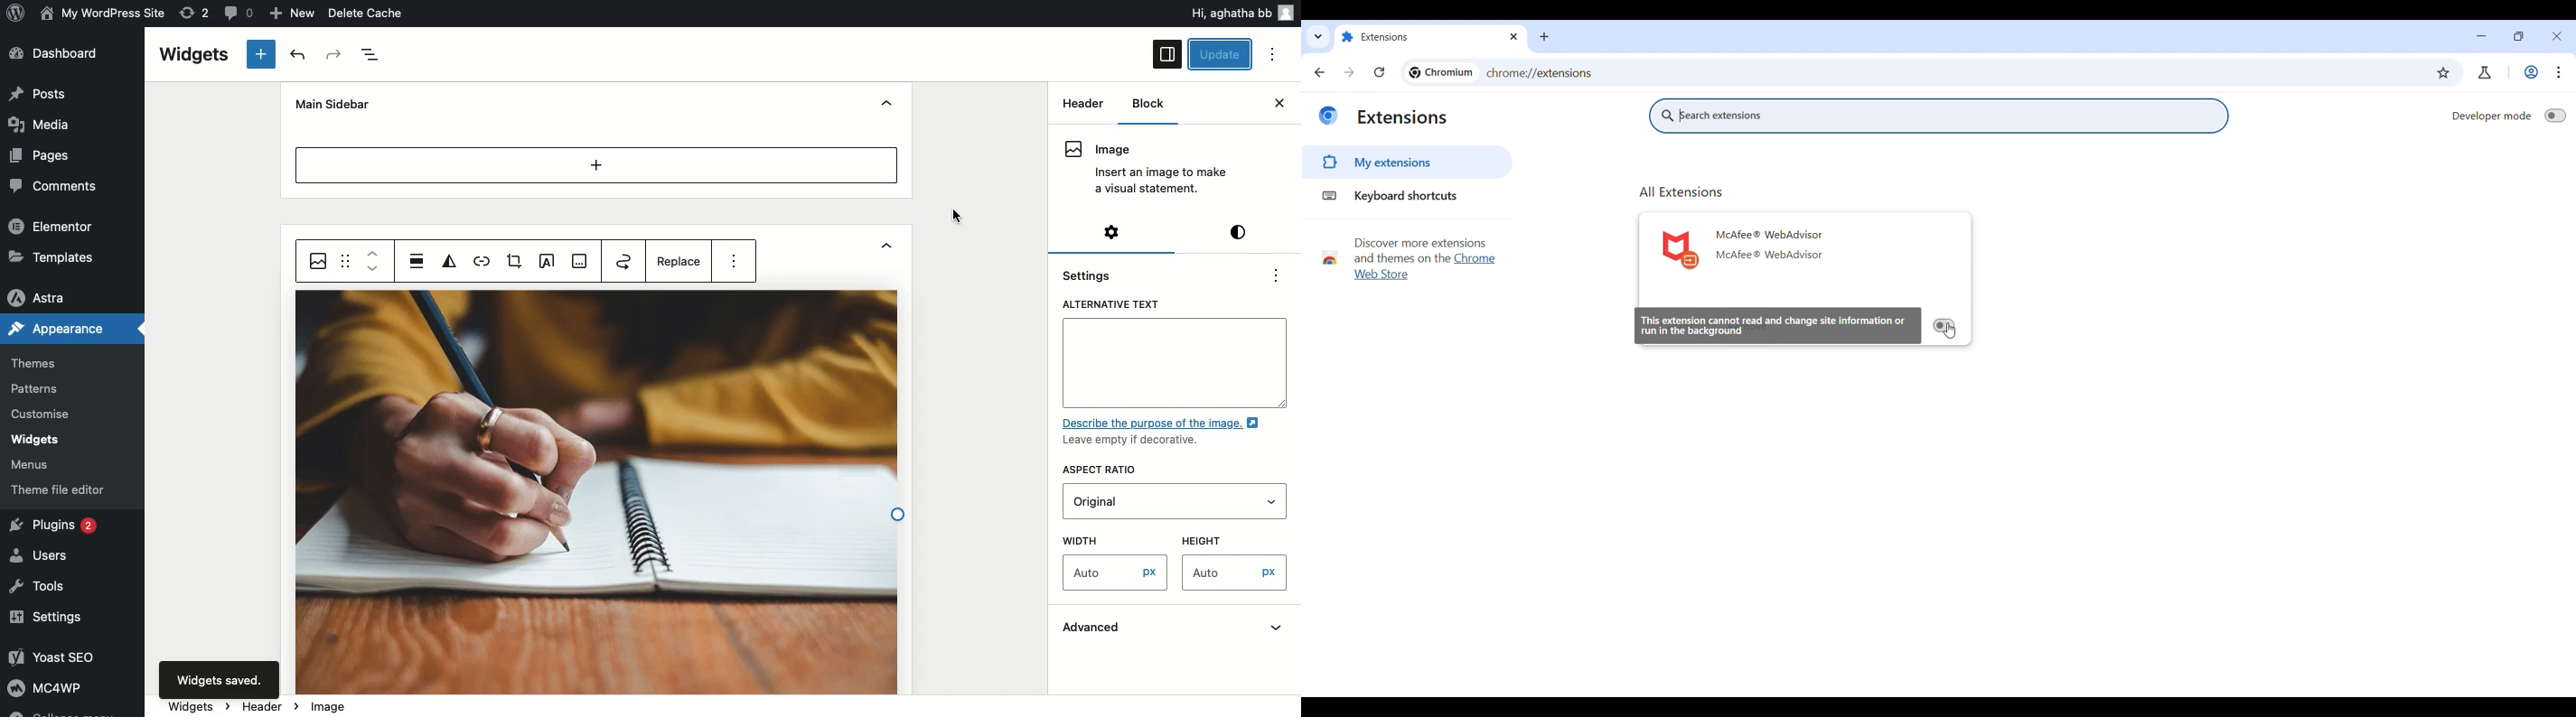 Image resolution: width=2576 pixels, height=728 pixels. Describe the element at coordinates (2444, 72) in the screenshot. I see `Bookmark current tab` at that location.